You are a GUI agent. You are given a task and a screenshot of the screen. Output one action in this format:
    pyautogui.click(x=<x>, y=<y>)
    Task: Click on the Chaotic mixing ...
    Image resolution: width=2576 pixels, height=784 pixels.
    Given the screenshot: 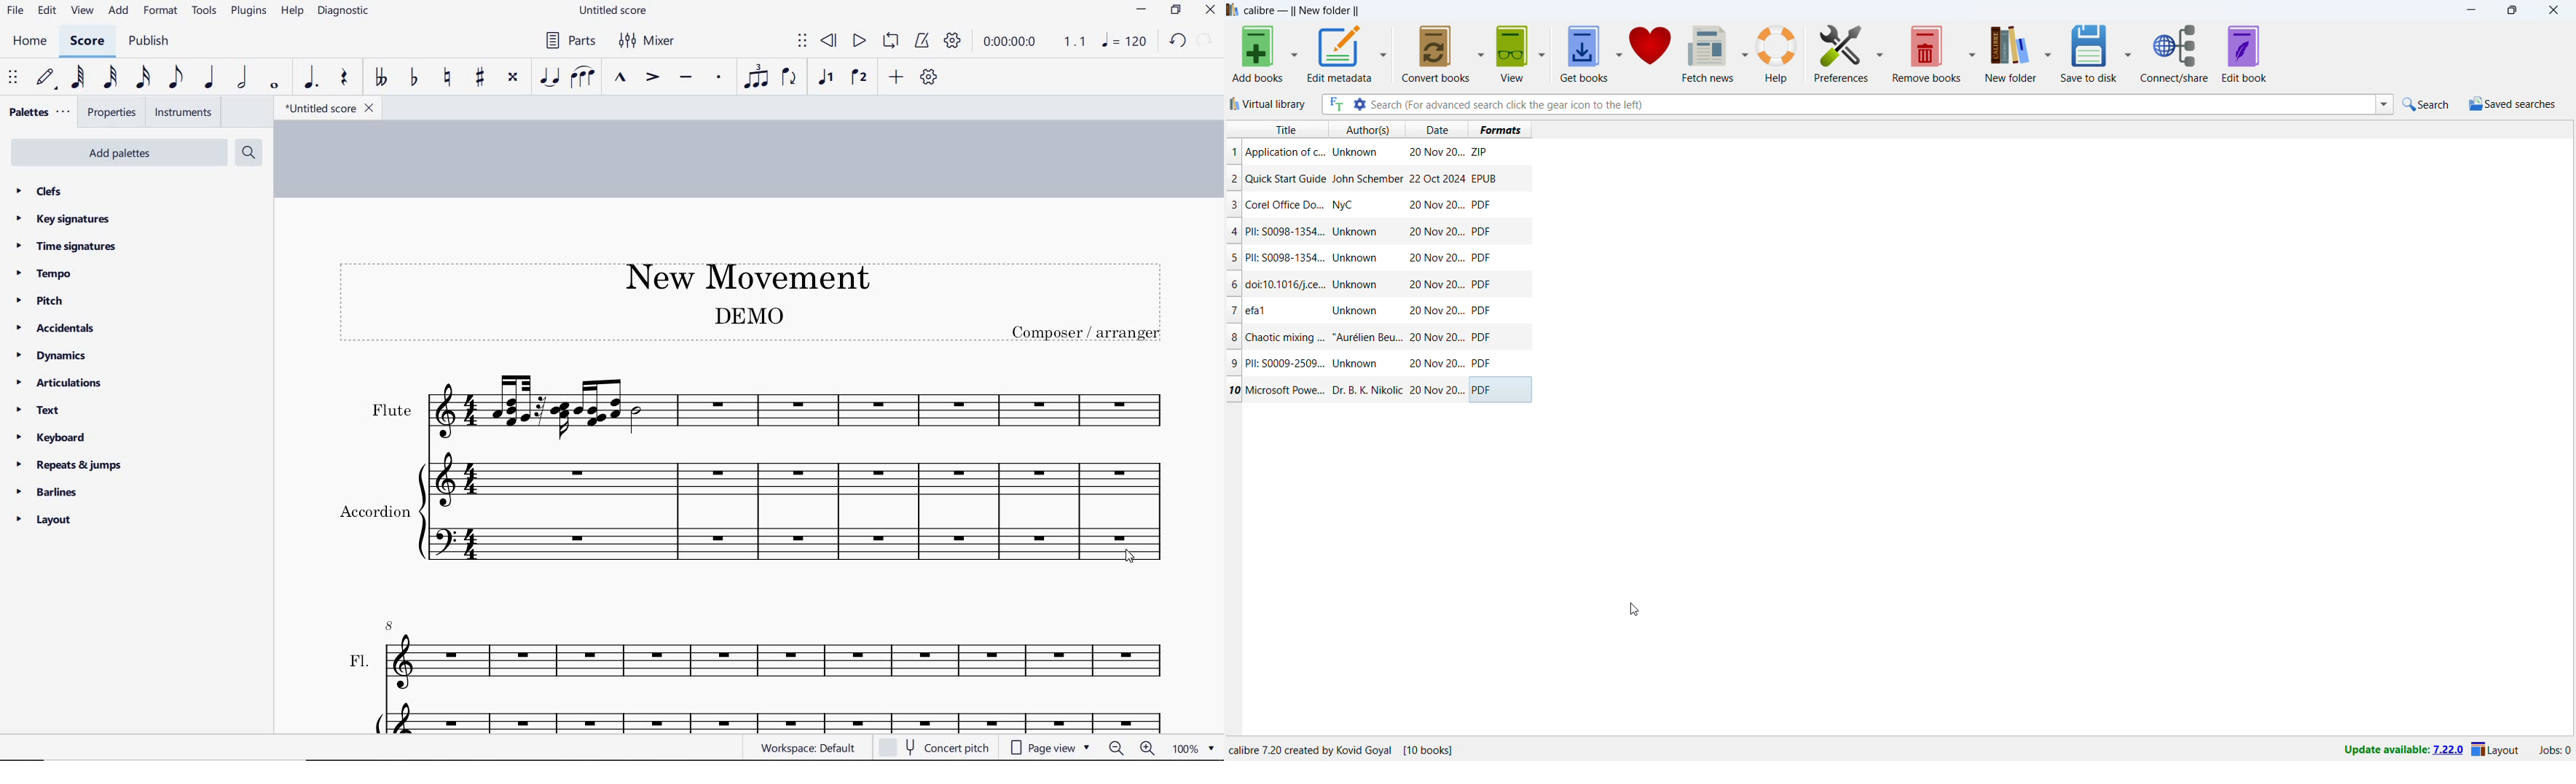 What is the action you would take?
    pyautogui.click(x=1284, y=338)
    